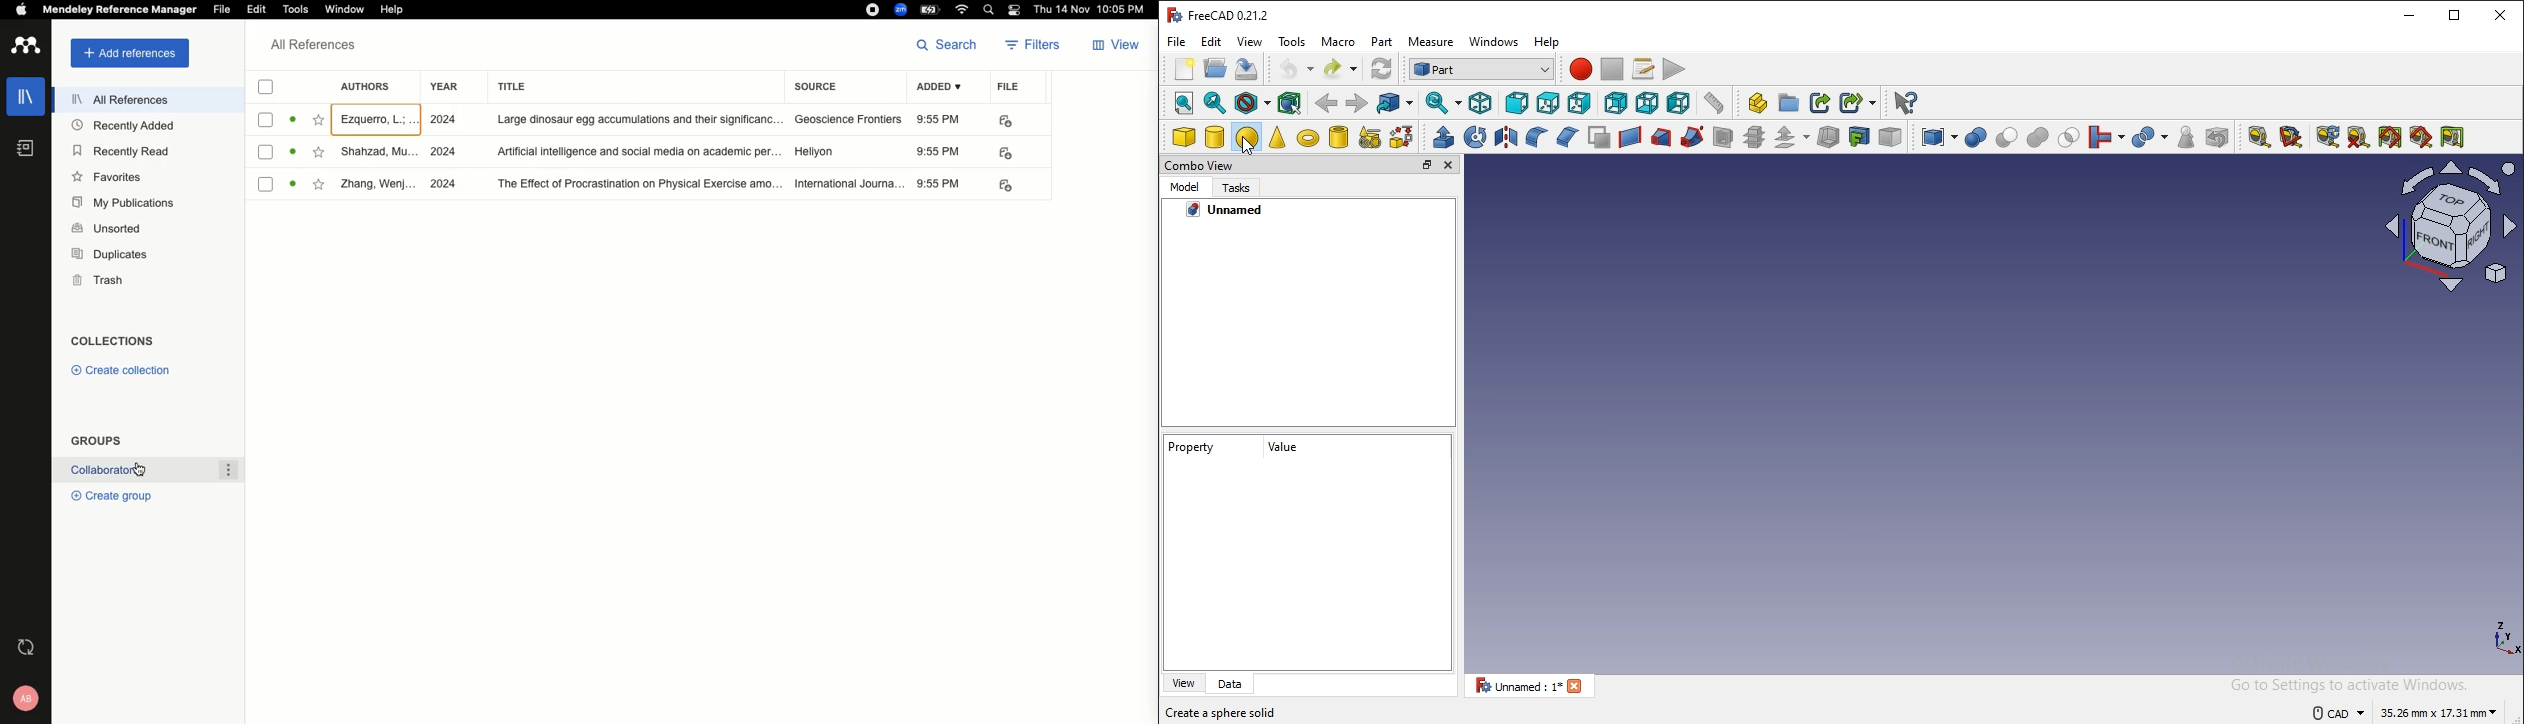 Image resolution: width=2548 pixels, height=728 pixels. Describe the element at coordinates (30, 648) in the screenshot. I see `Last sync` at that location.